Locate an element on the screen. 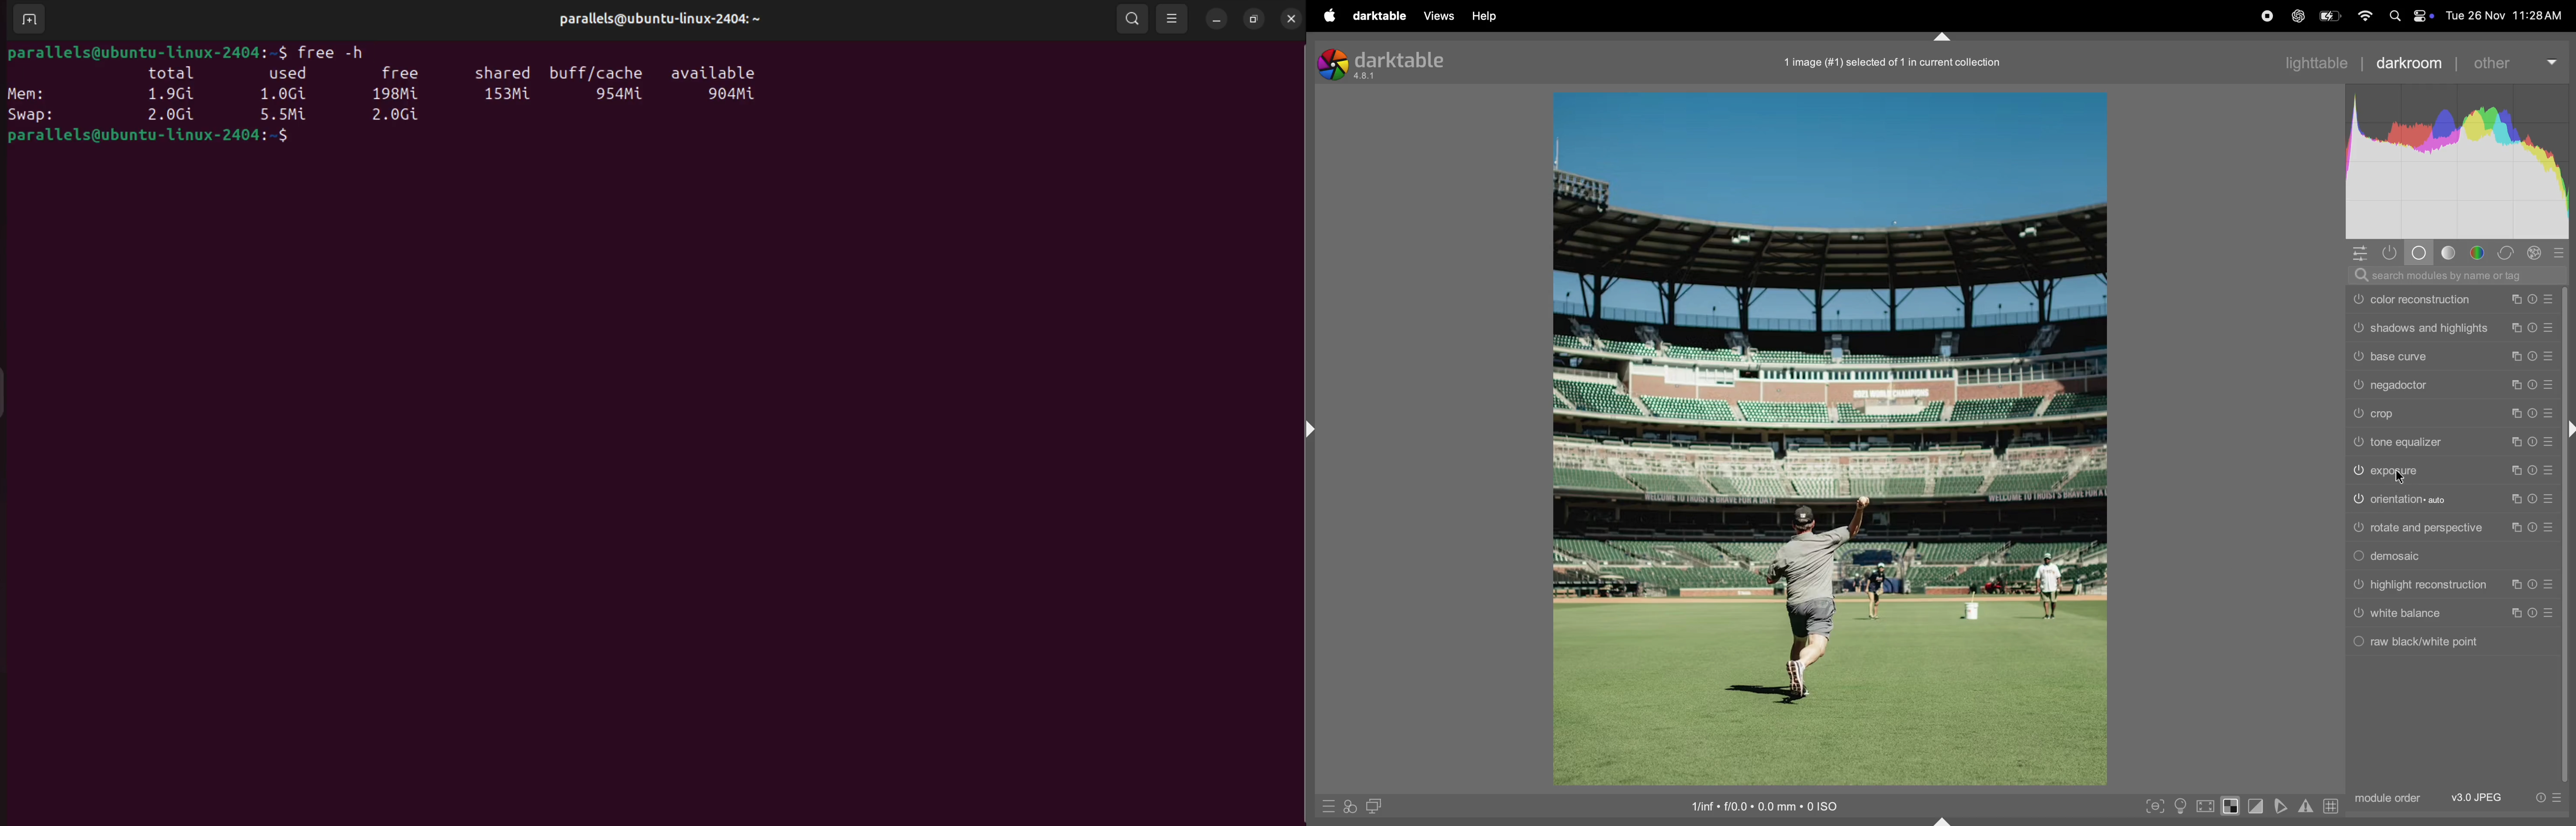 This screenshot has height=840, width=2576. apple menu is located at coordinates (1327, 16).